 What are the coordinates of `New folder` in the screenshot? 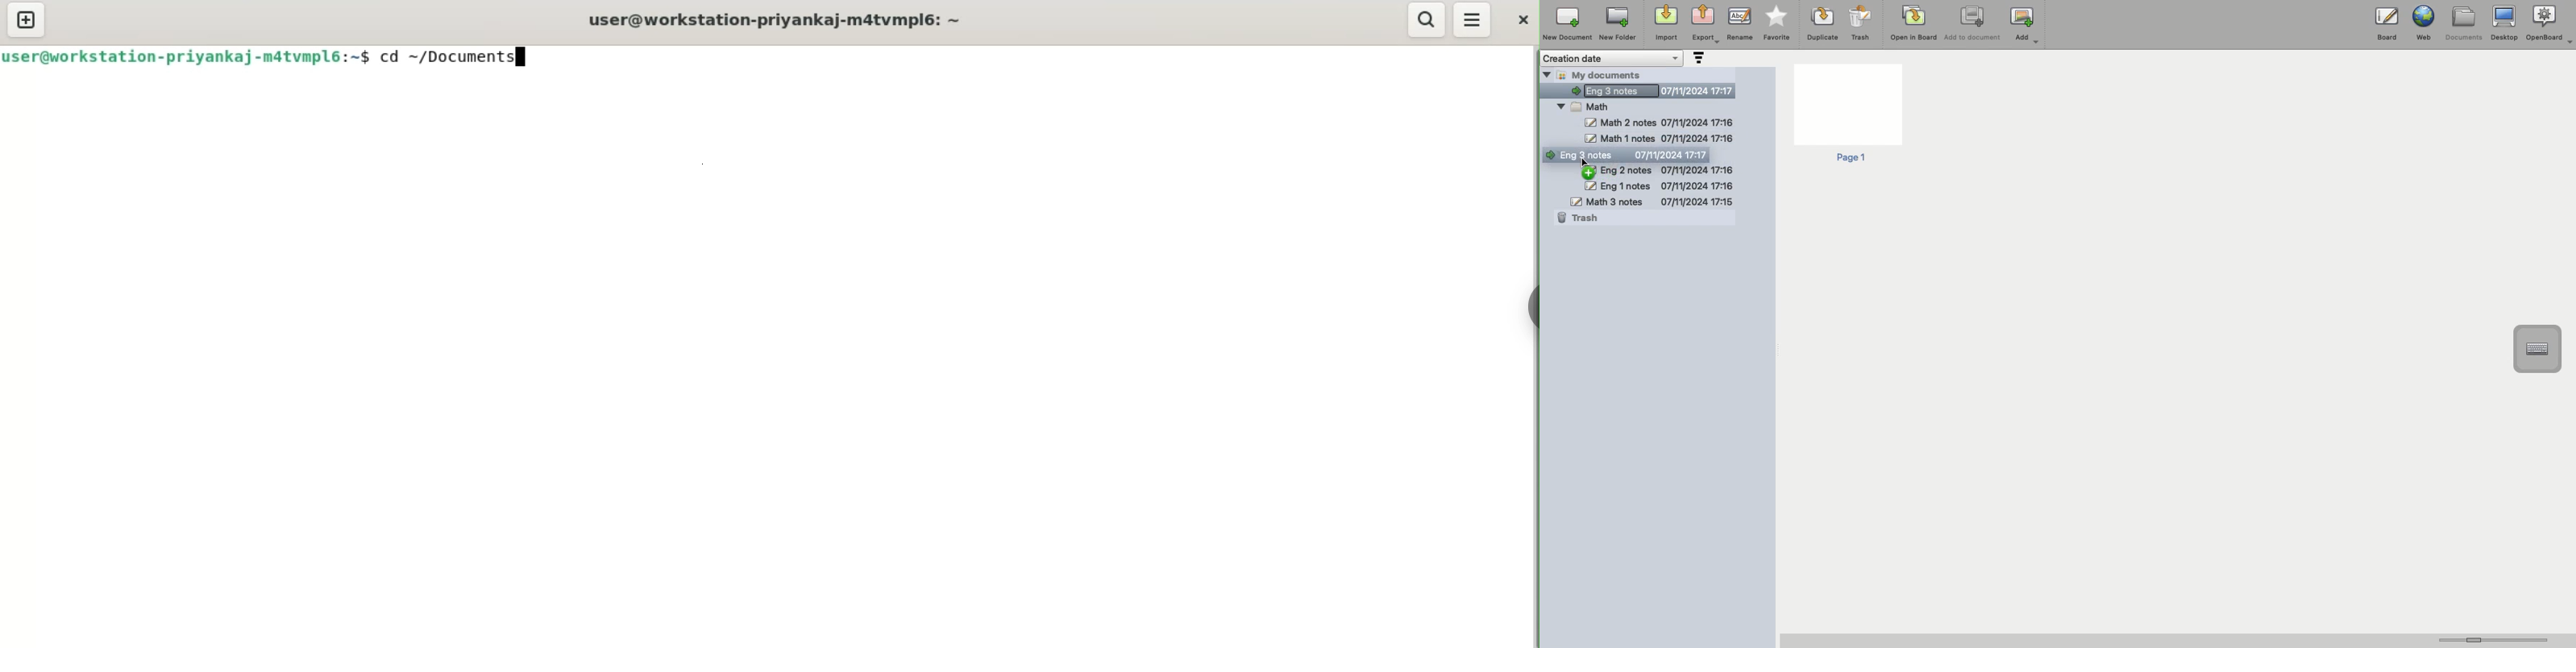 It's located at (1617, 24).